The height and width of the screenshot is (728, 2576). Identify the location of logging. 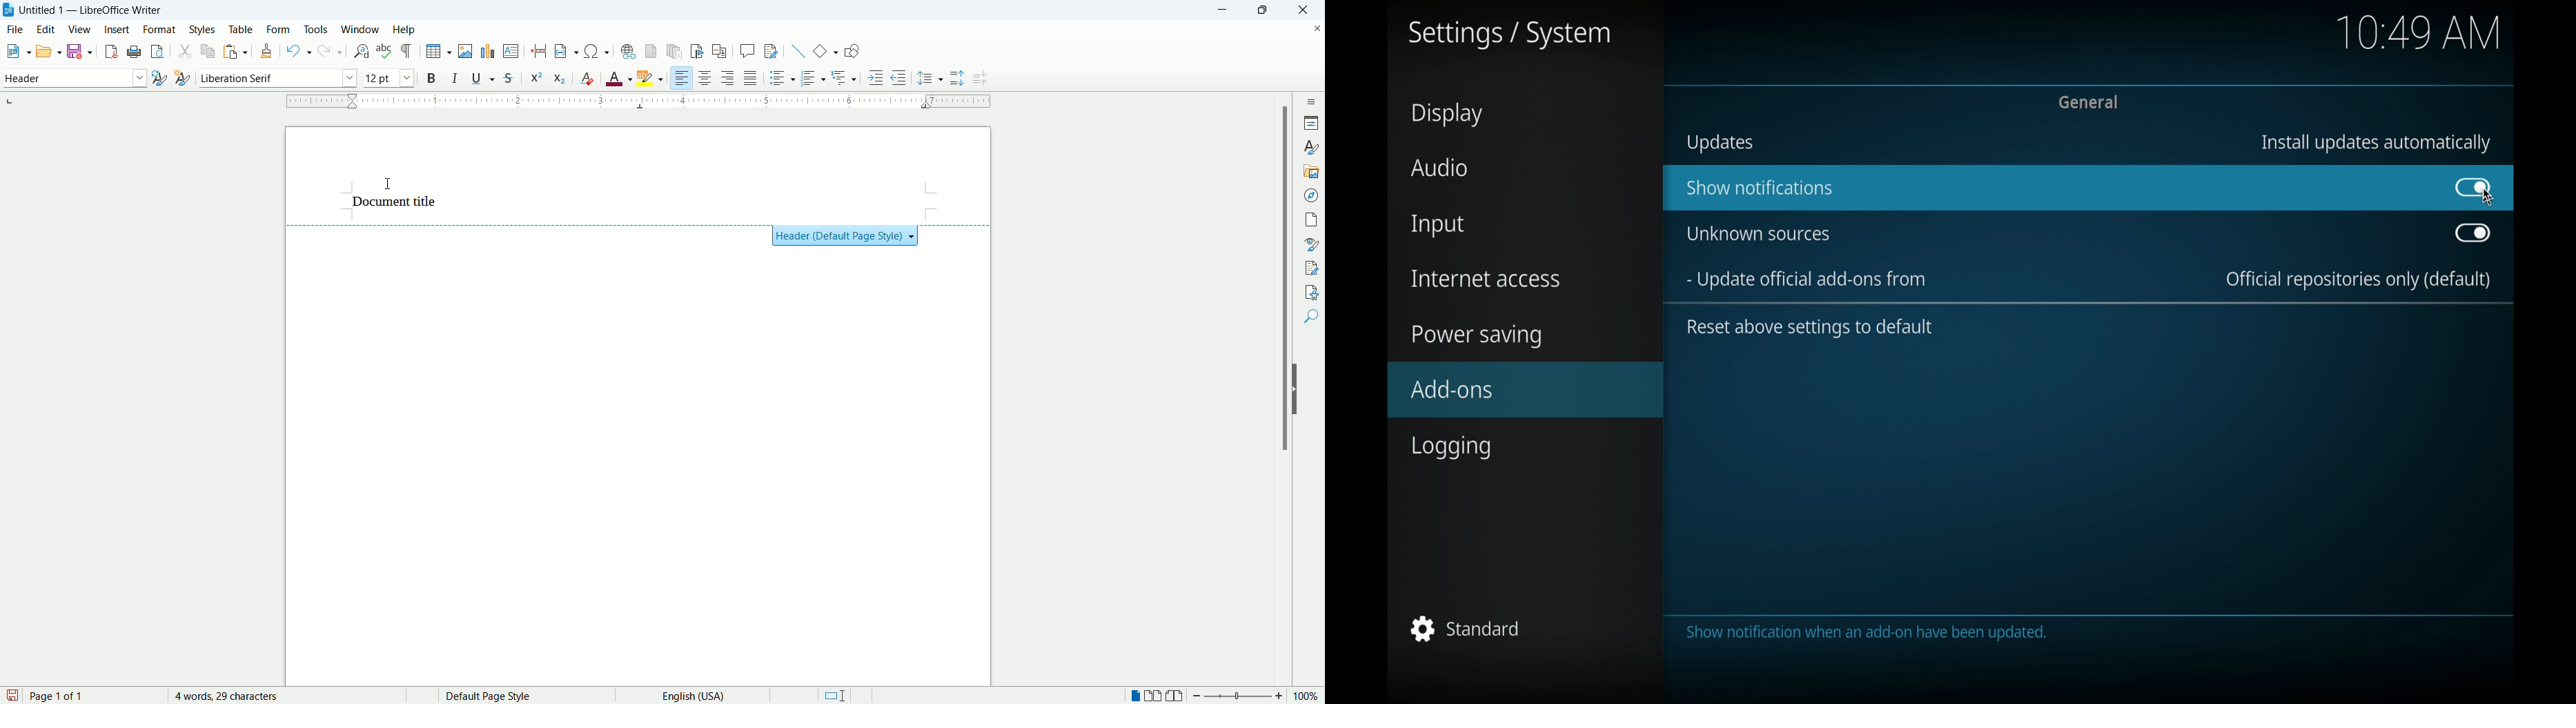
(1451, 447).